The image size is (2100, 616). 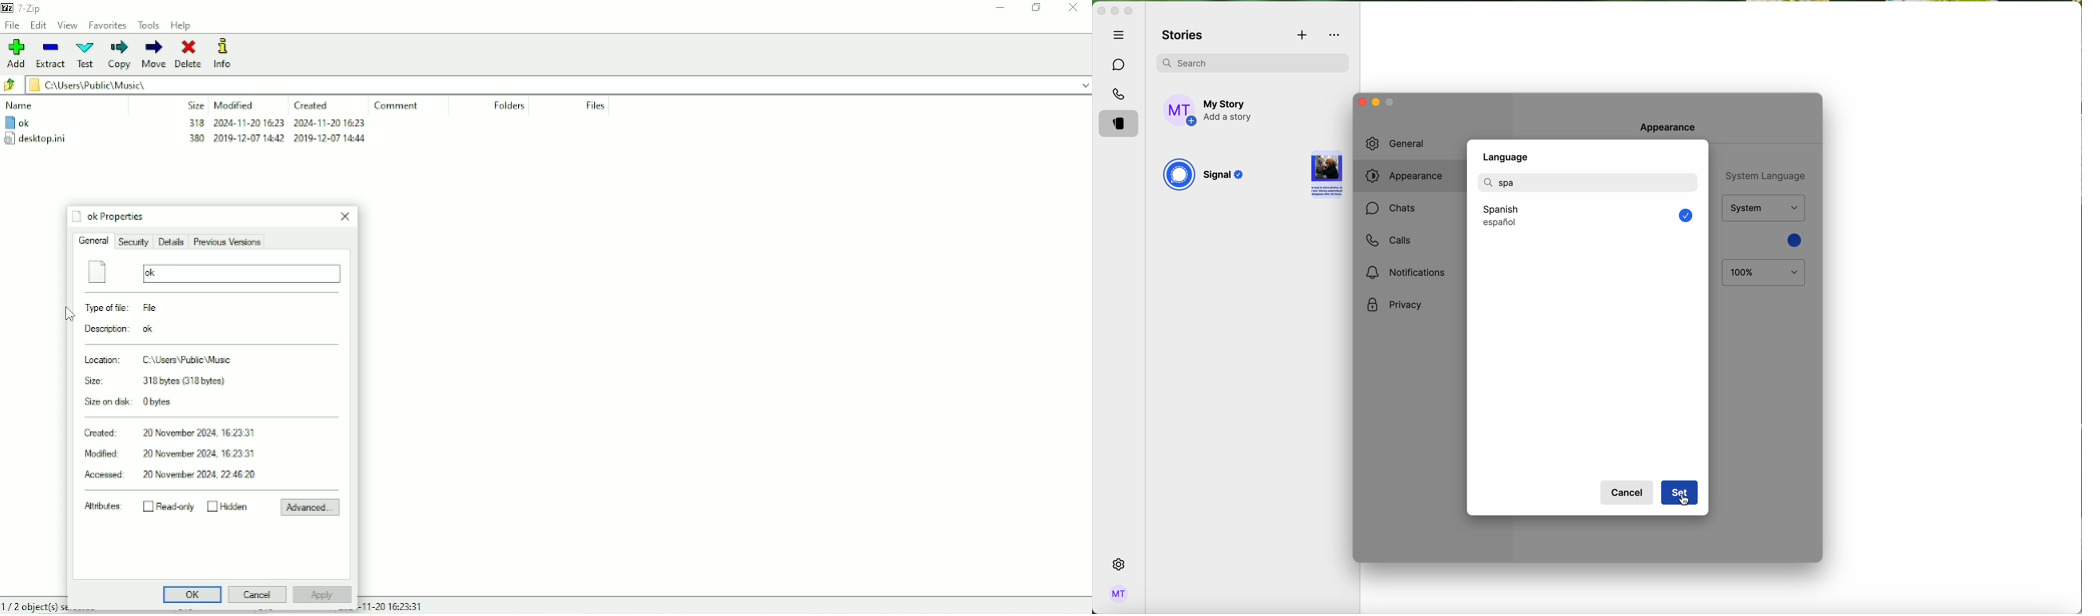 I want to click on privacy, so click(x=1395, y=305).